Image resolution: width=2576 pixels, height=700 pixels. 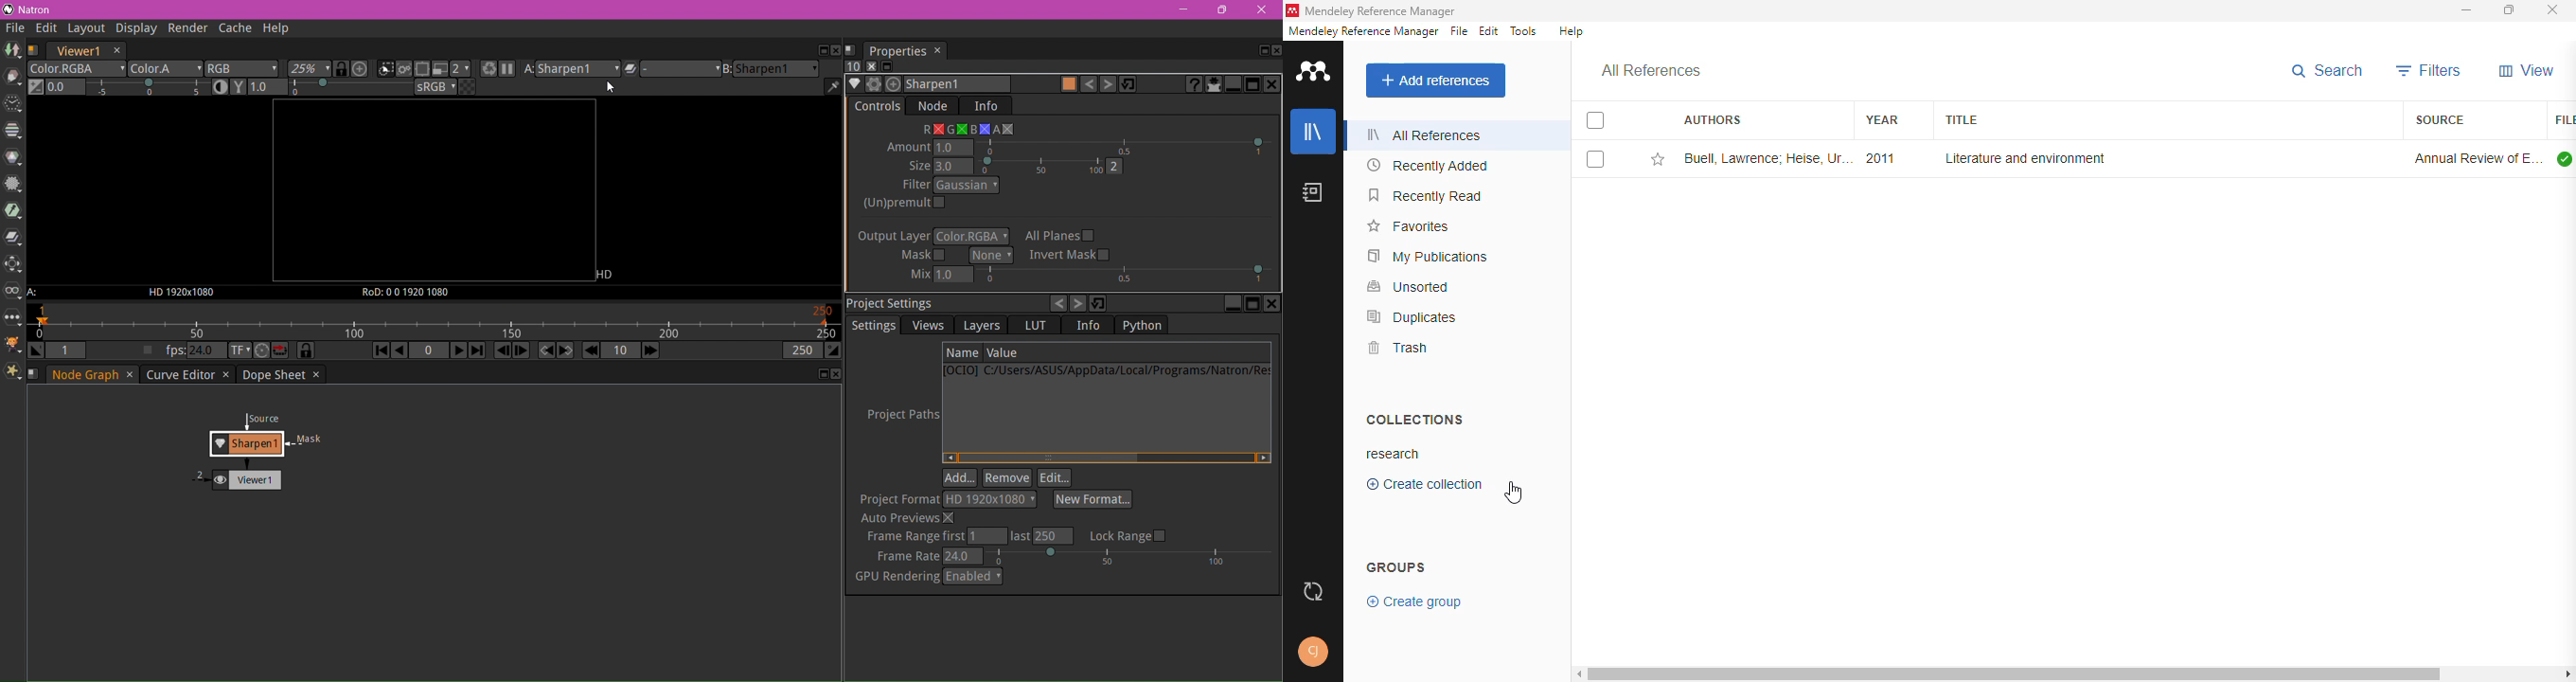 What do you see at coordinates (853, 67) in the screenshot?
I see `10` at bounding box center [853, 67].